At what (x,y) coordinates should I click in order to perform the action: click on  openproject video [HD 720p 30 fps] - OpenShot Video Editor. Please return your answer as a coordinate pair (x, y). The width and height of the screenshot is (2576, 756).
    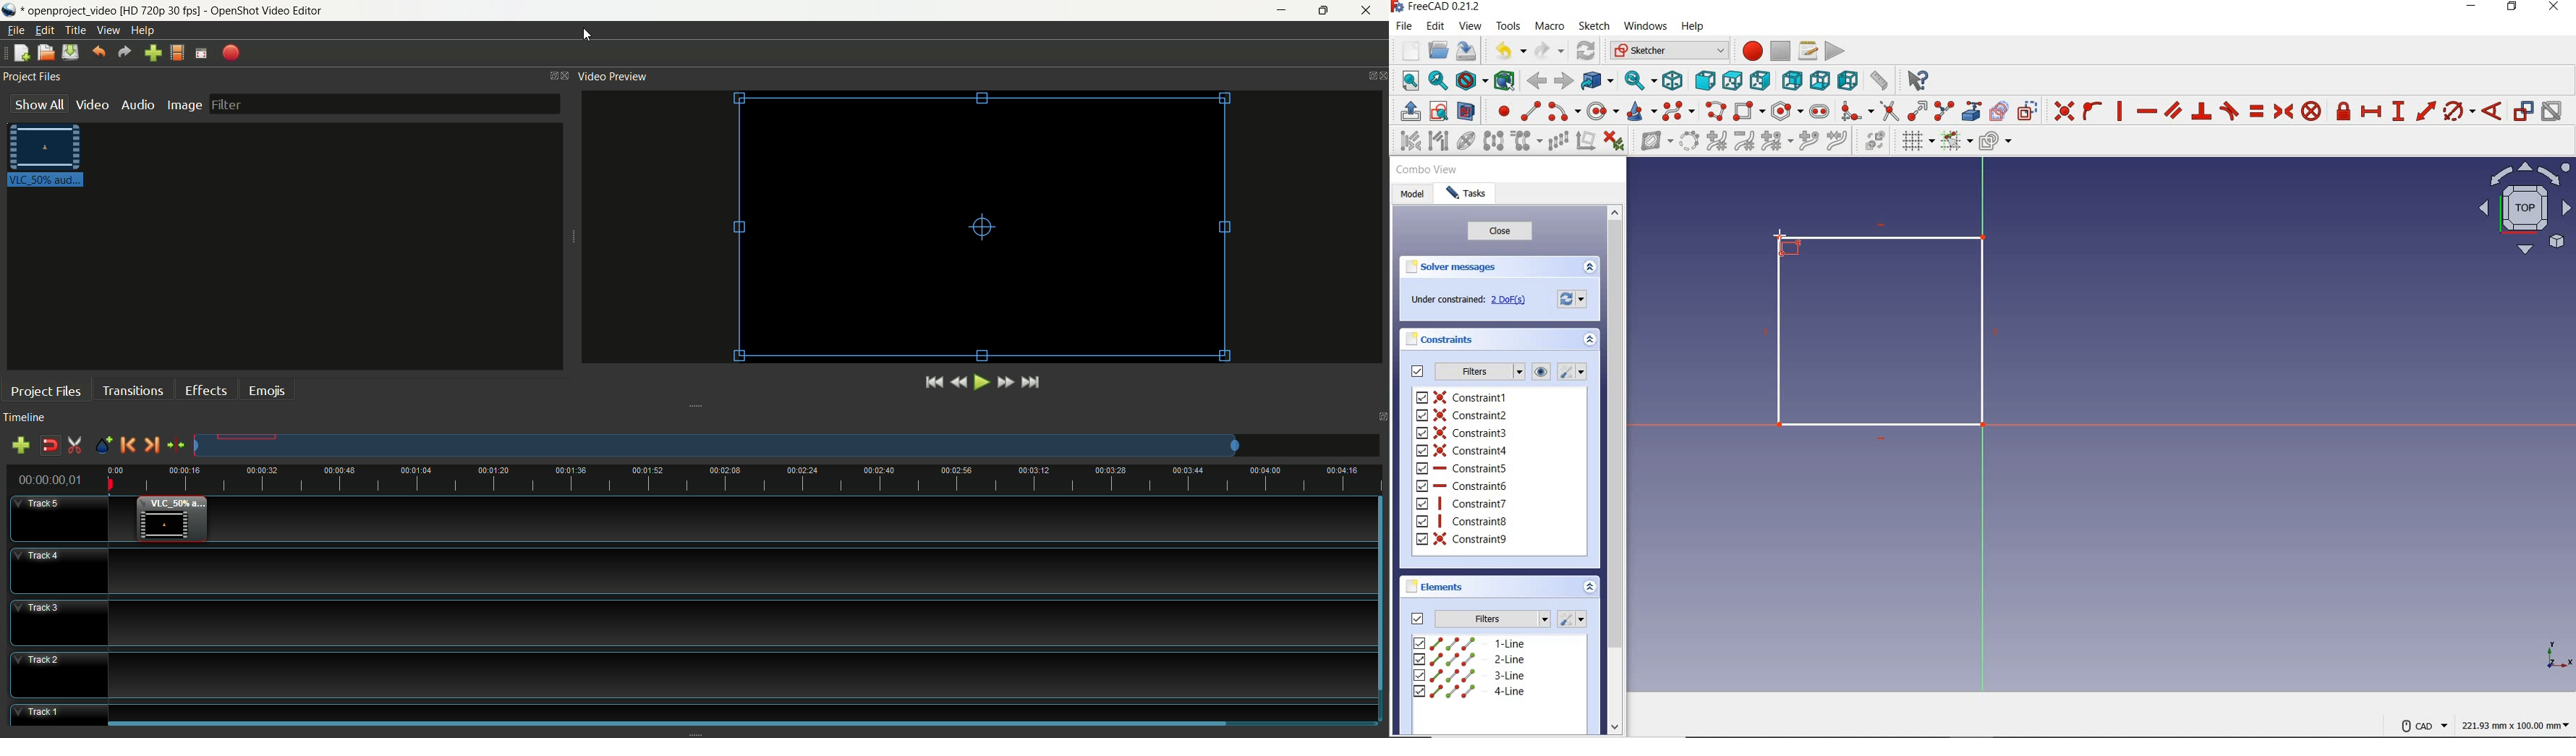
    Looking at the image, I should click on (176, 10).